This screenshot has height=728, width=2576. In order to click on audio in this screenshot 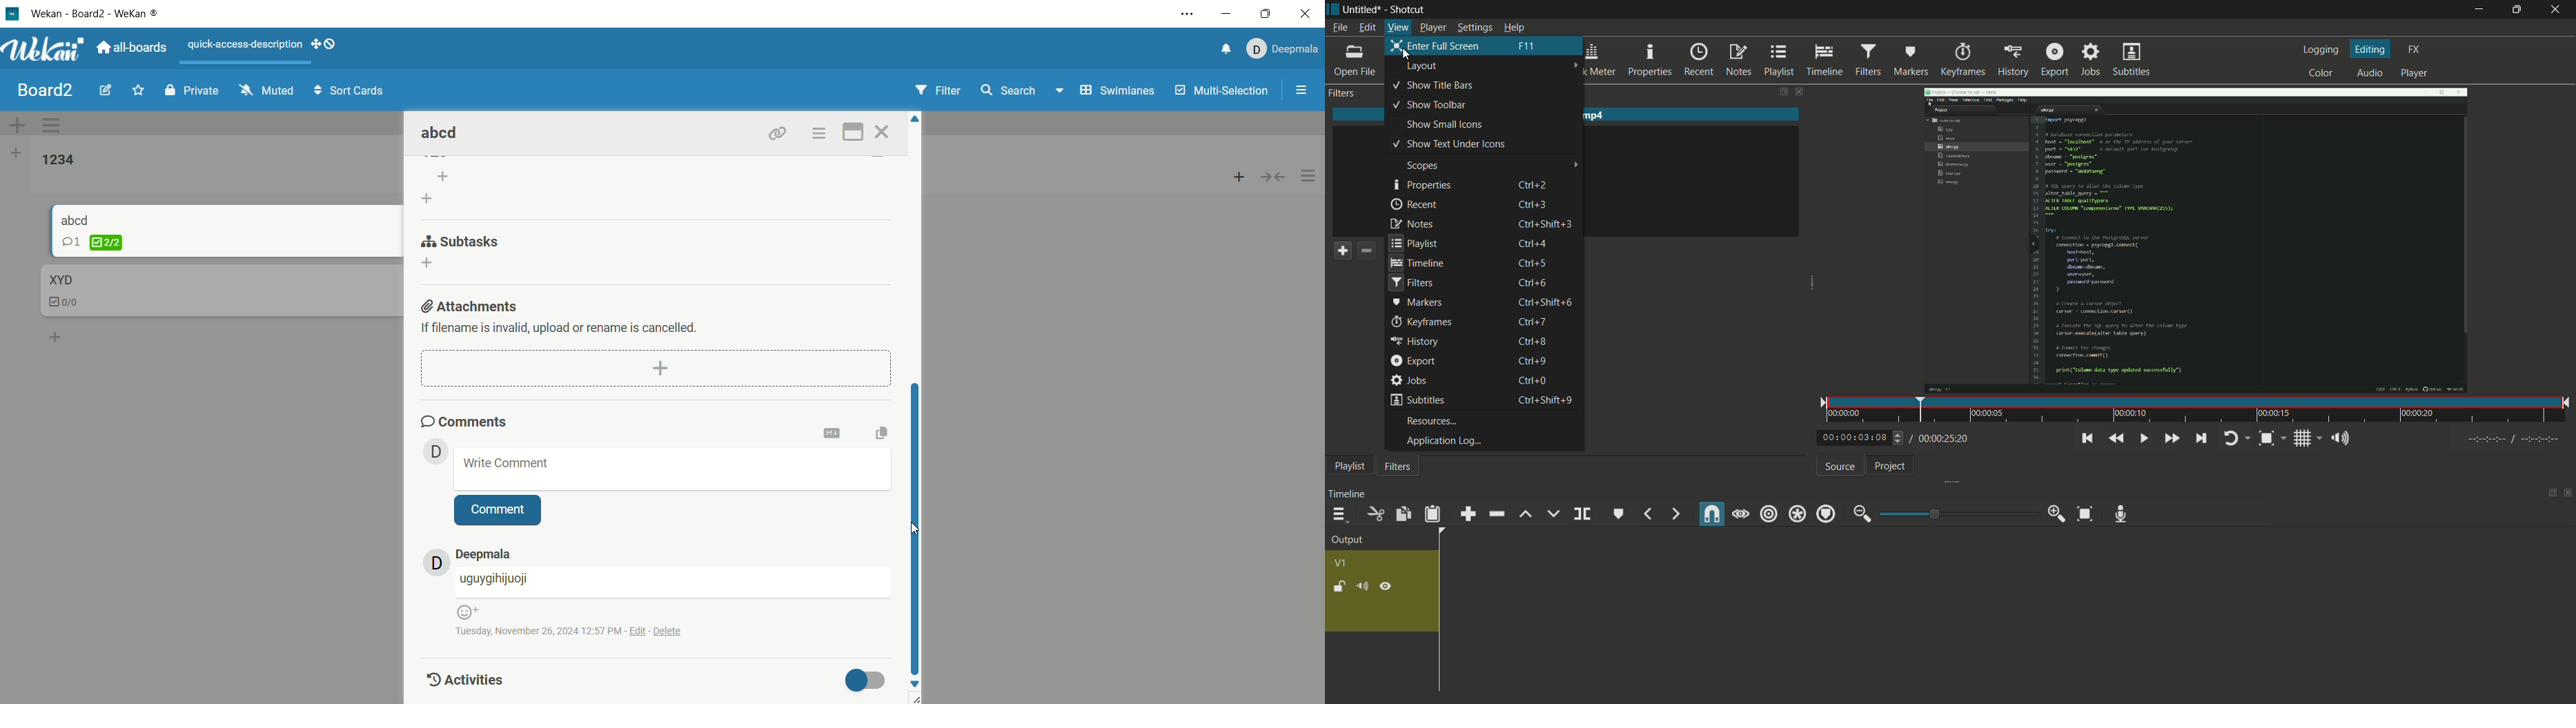, I will do `click(2370, 74)`.